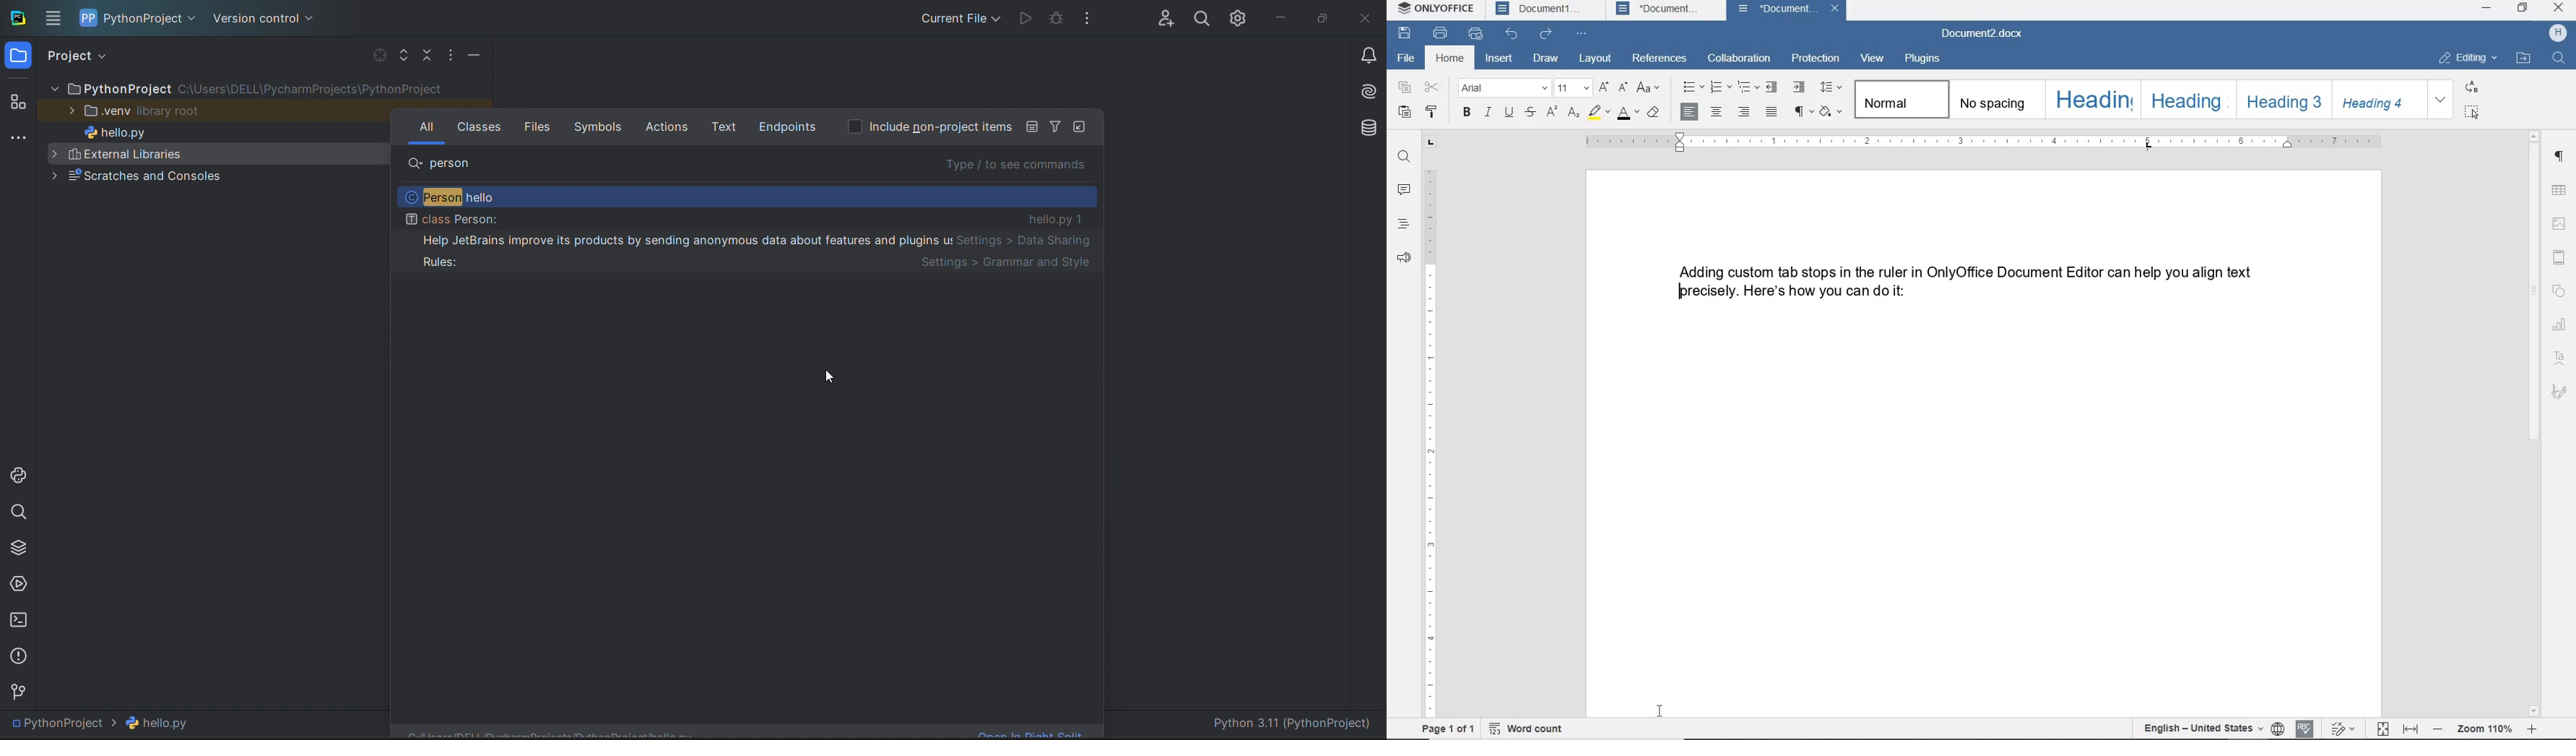 The image size is (2576, 756). Describe the element at coordinates (1987, 34) in the screenshot. I see `document name` at that location.